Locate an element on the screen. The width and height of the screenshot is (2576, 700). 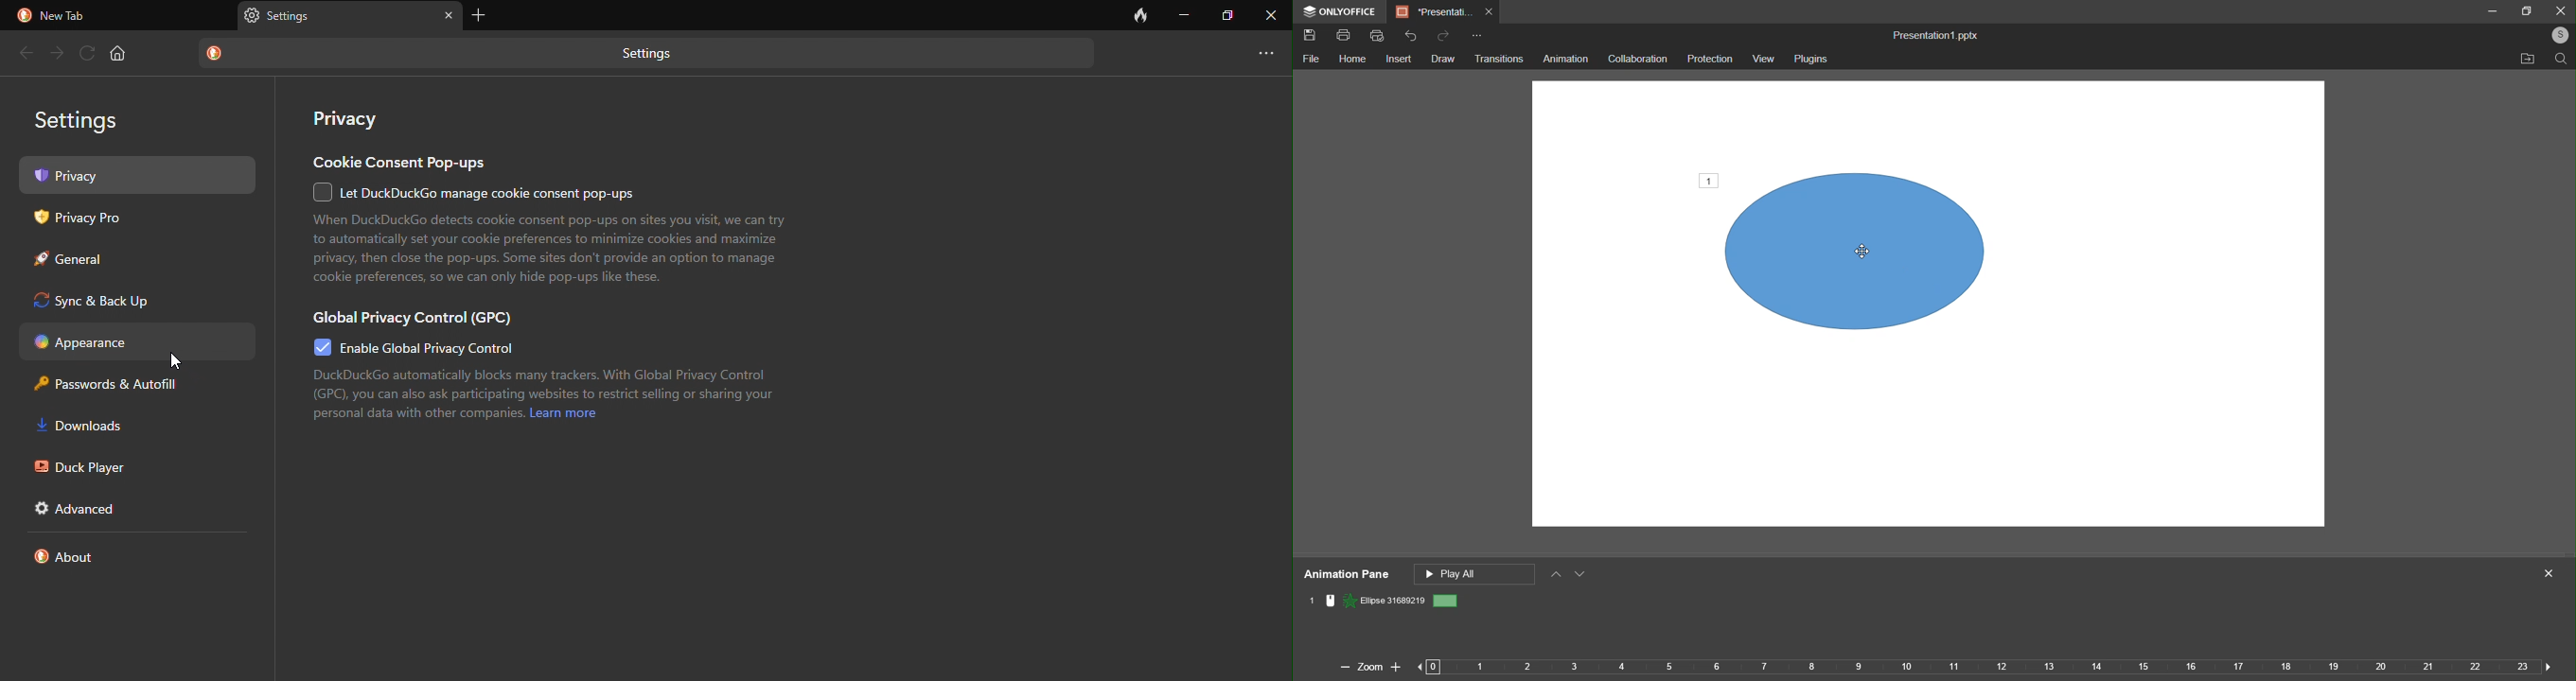
Undo is located at coordinates (1413, 37).